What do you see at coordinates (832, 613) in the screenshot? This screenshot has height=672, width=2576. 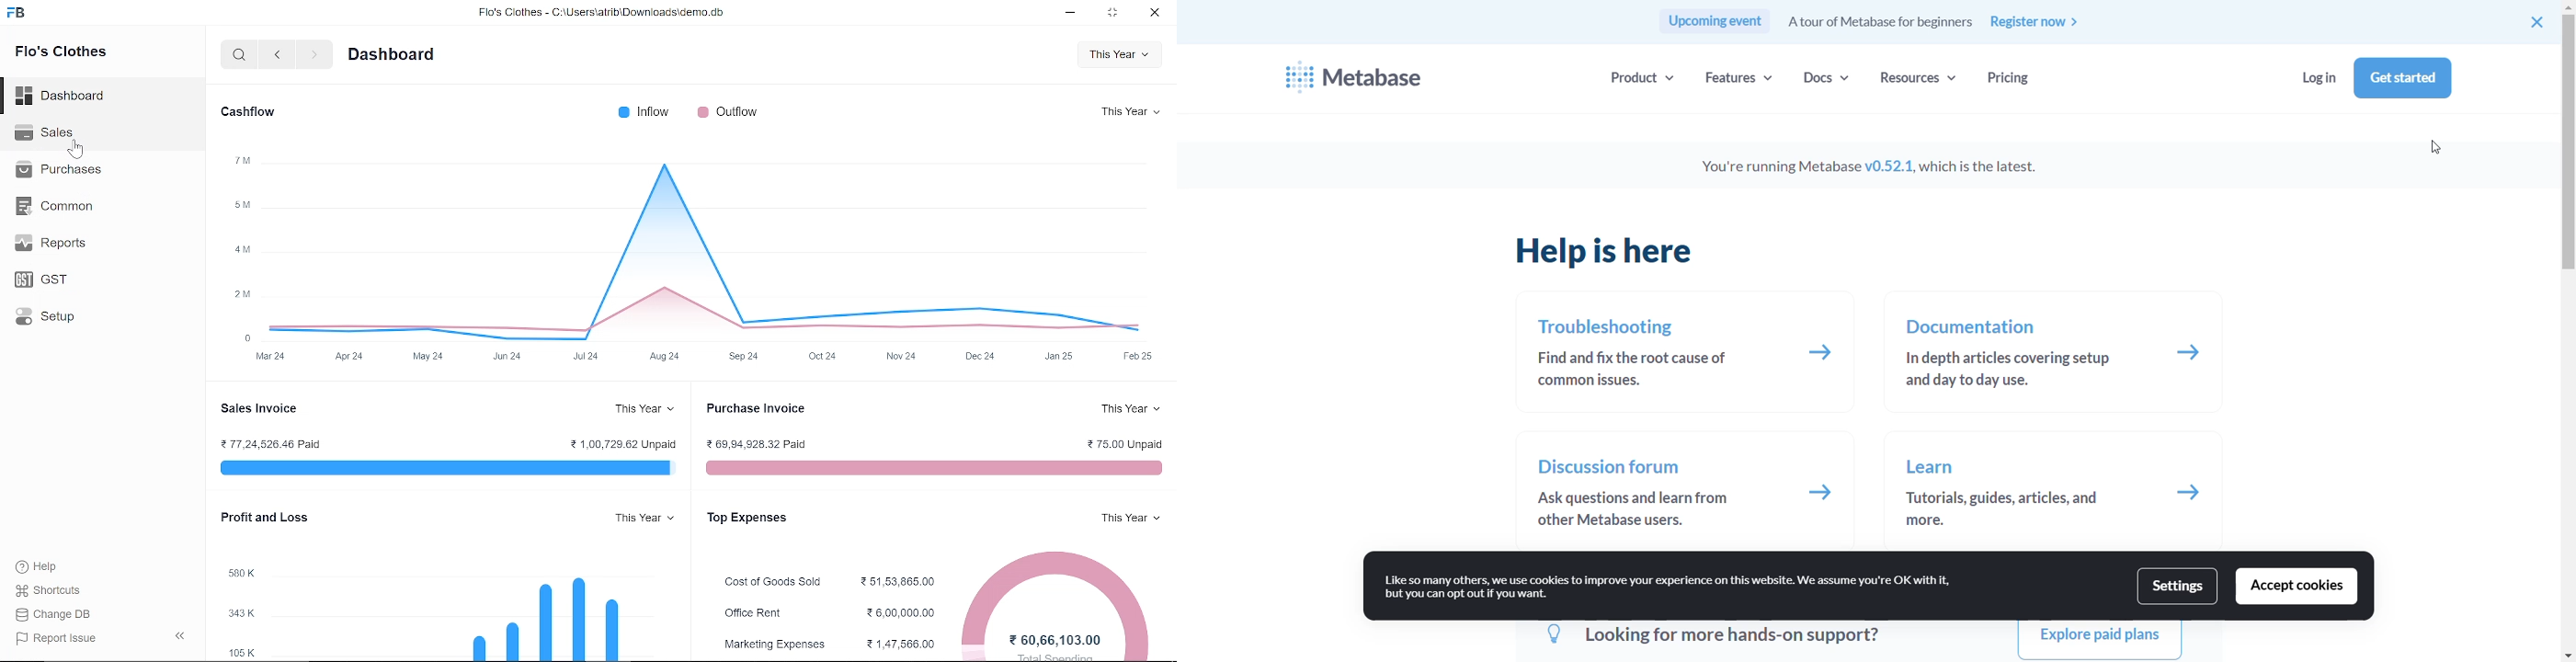 I see `Office Rent 26,00,000.00` at bounding box center [832, 613].